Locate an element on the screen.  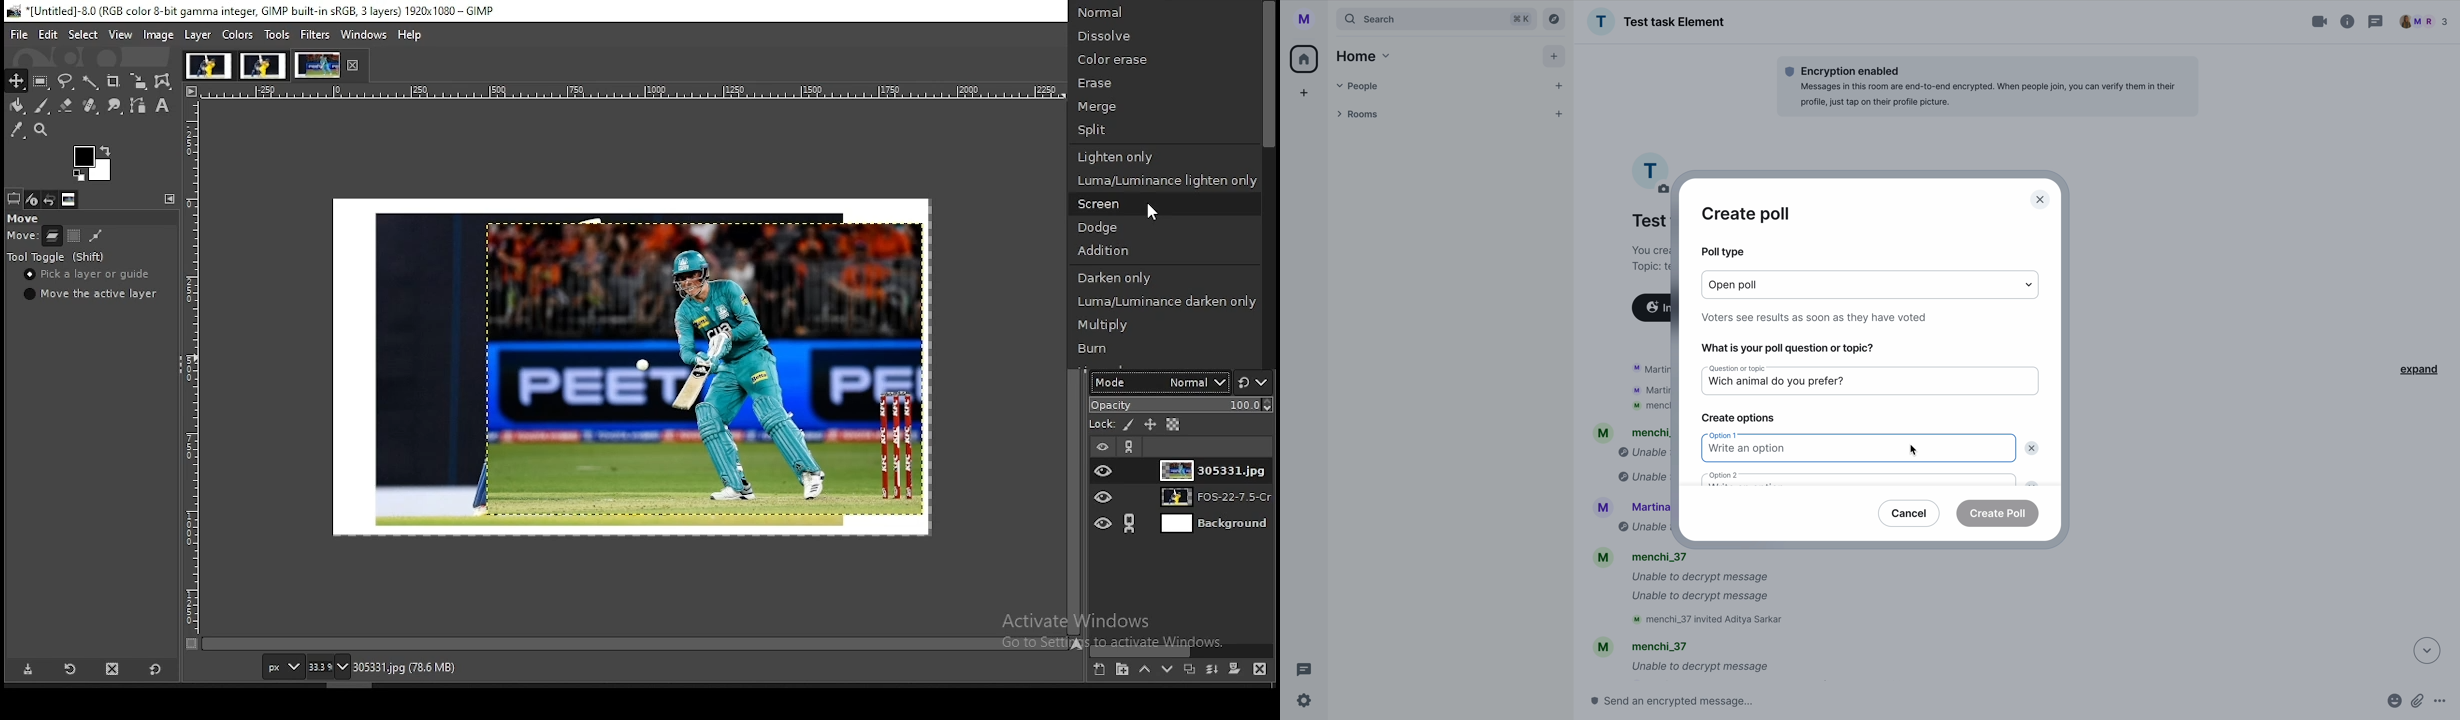
reset to defaults is located at coordinates (155, 671).